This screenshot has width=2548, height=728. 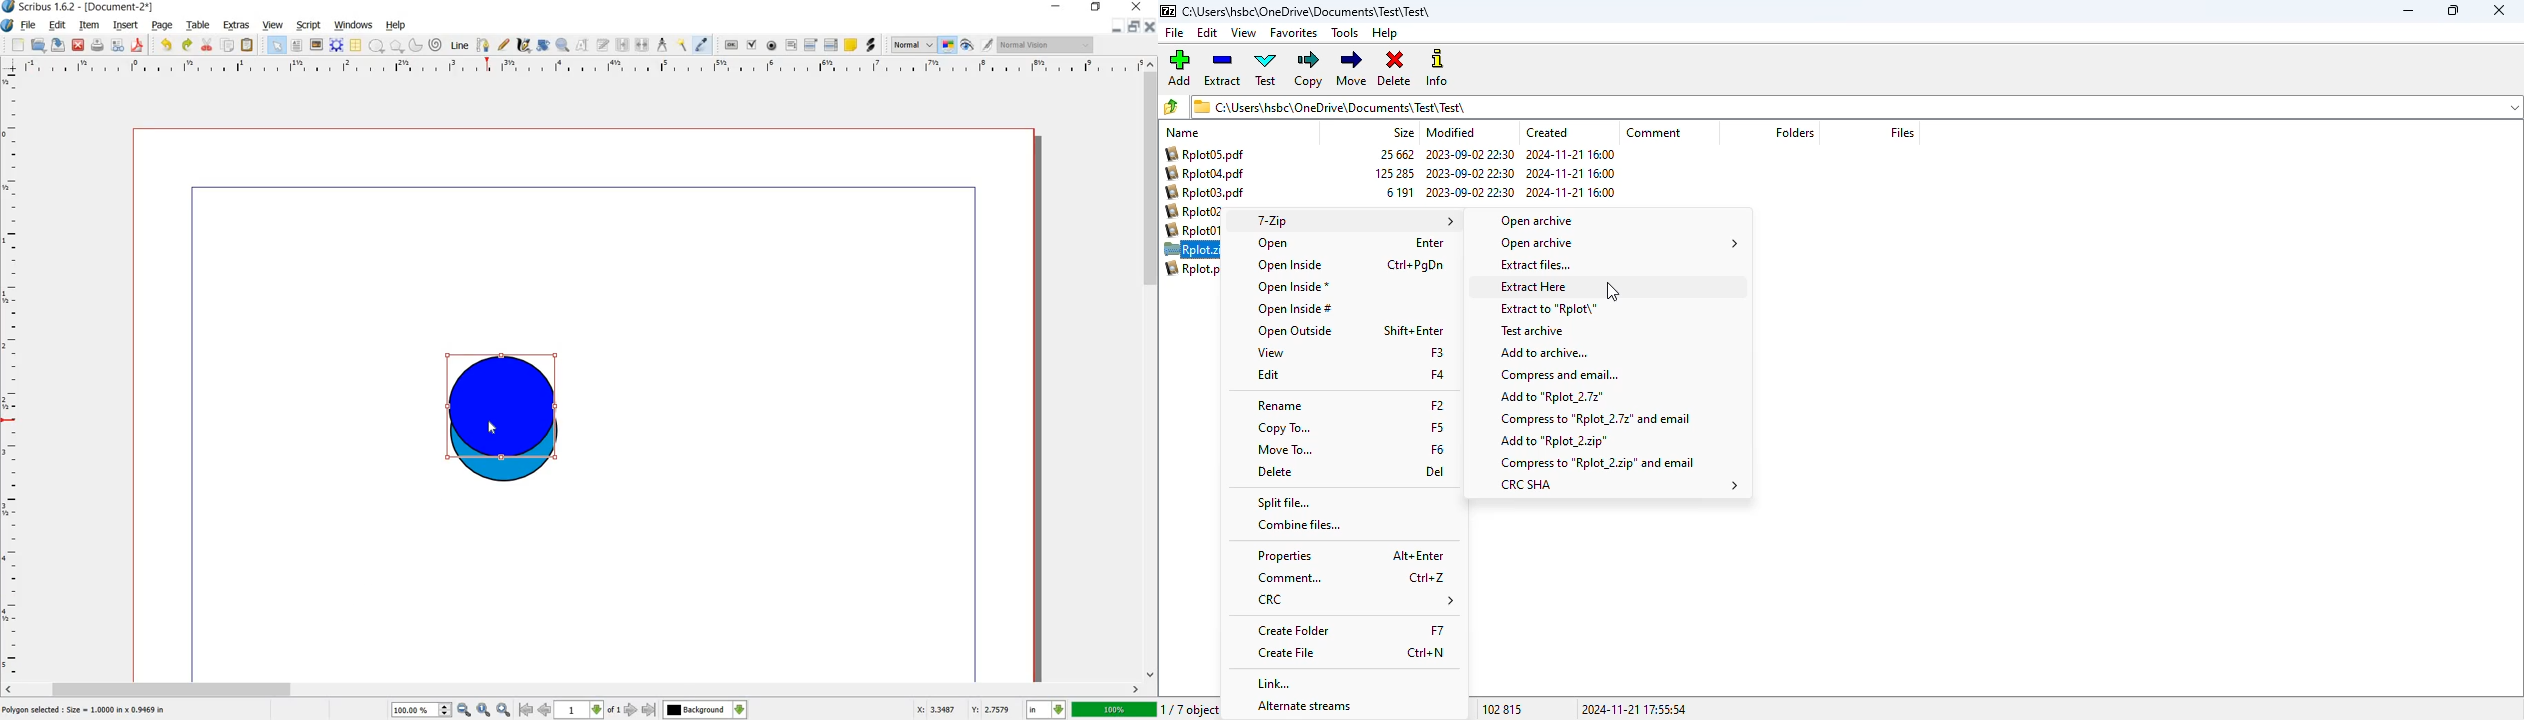 What do you see at coordinates (435, 46) in the screenshot?
I see `spiral` at bounding box center [435, 46].